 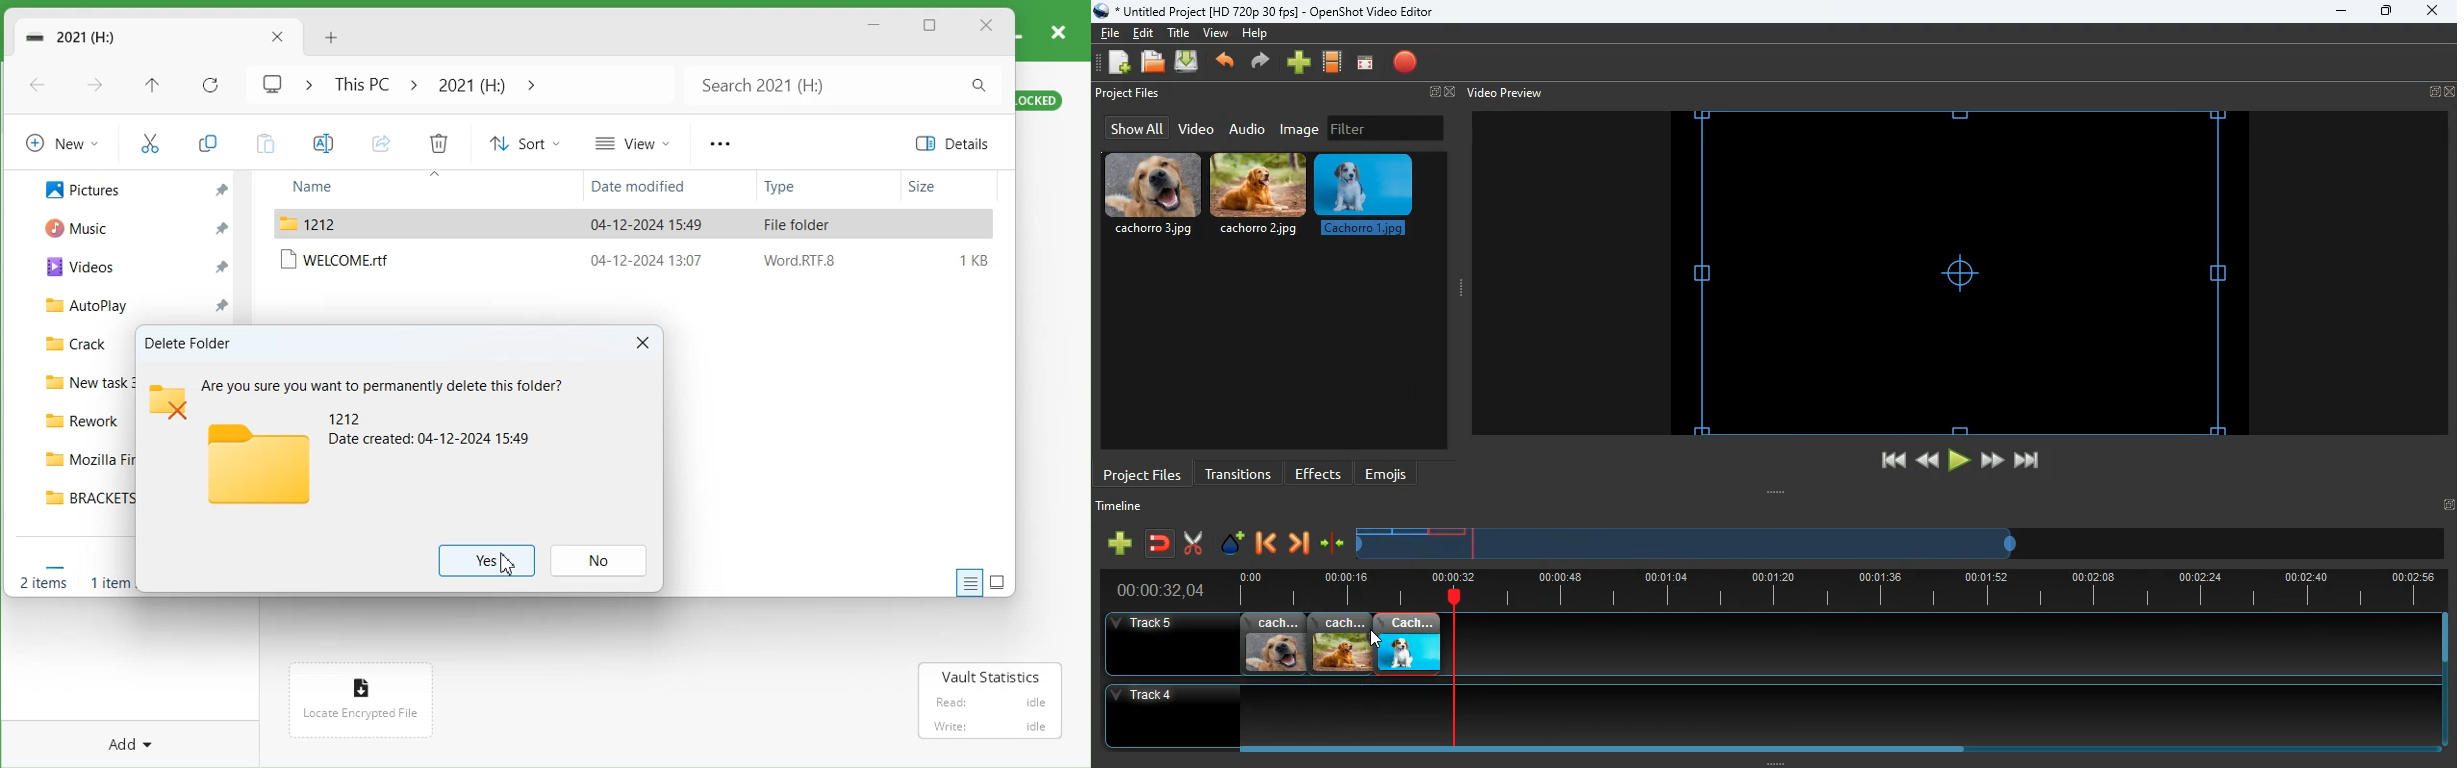 What do you see at coordinates (991, 677) in the screenshot?
I see `Vault Statistics` at bounding box center [991, 677].